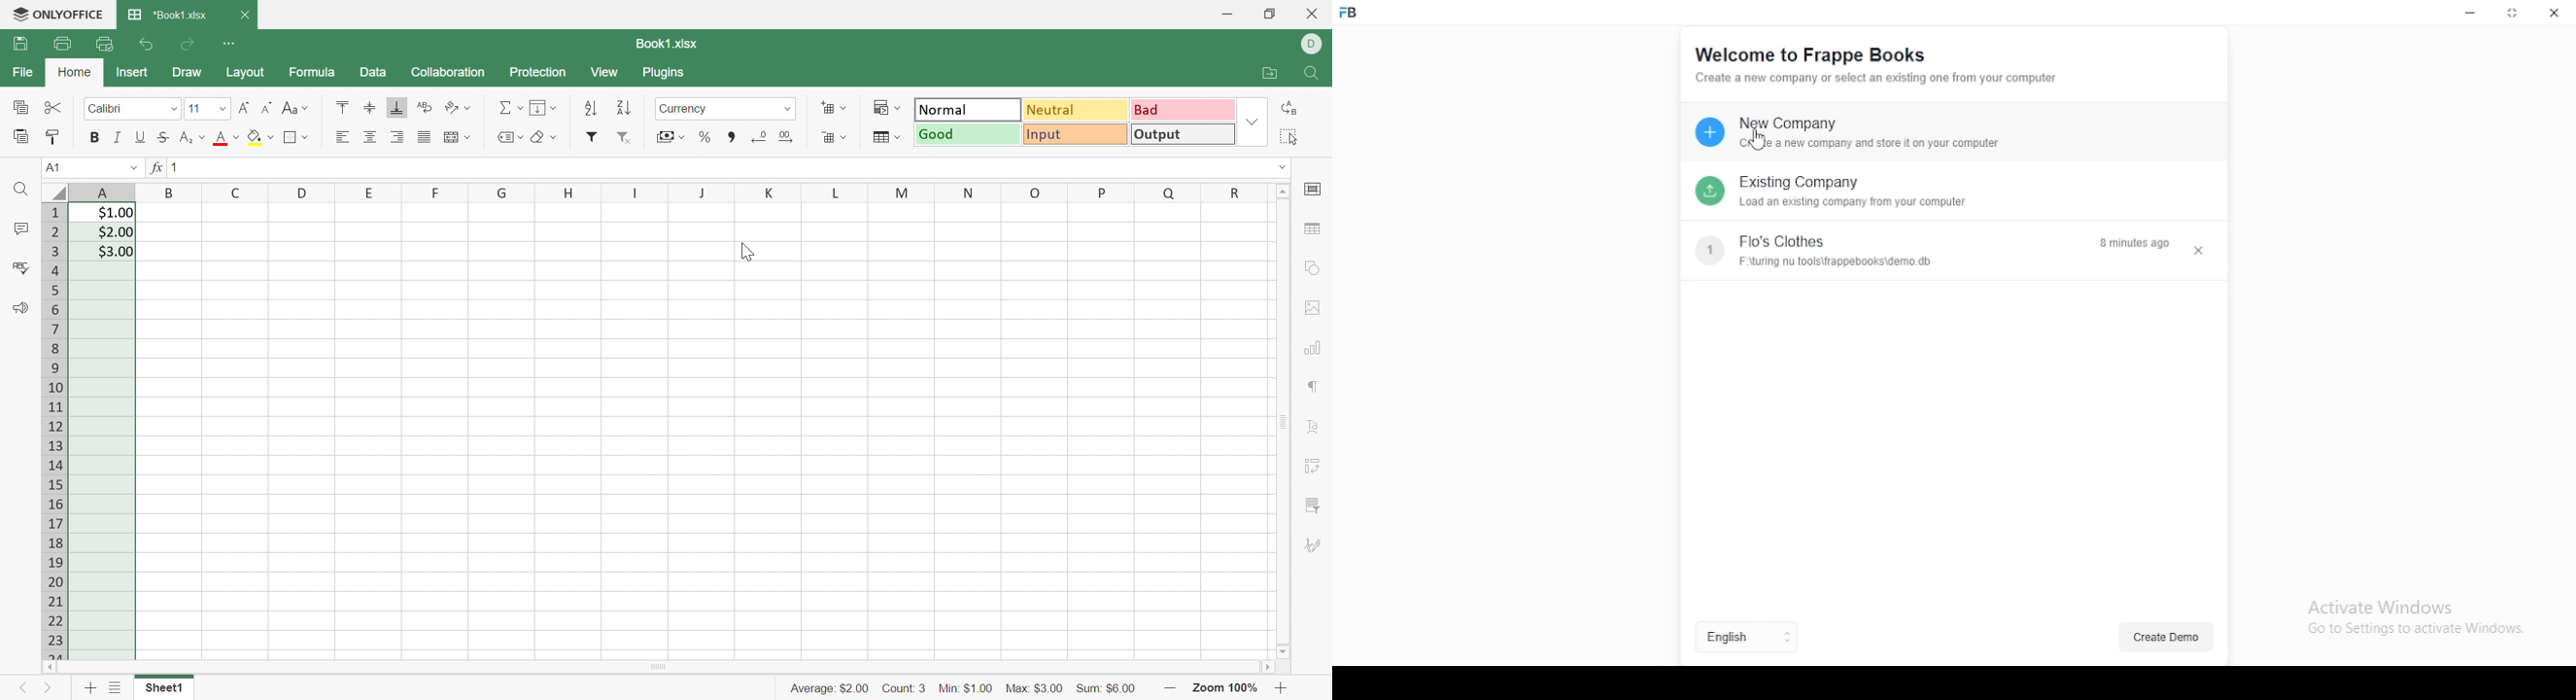 The width and height of the screenshot is (2576, 700). What do you see at coordinates (1270, 72) in the screenshot?
I see `Open file location` at bounding box center [1270, 72].